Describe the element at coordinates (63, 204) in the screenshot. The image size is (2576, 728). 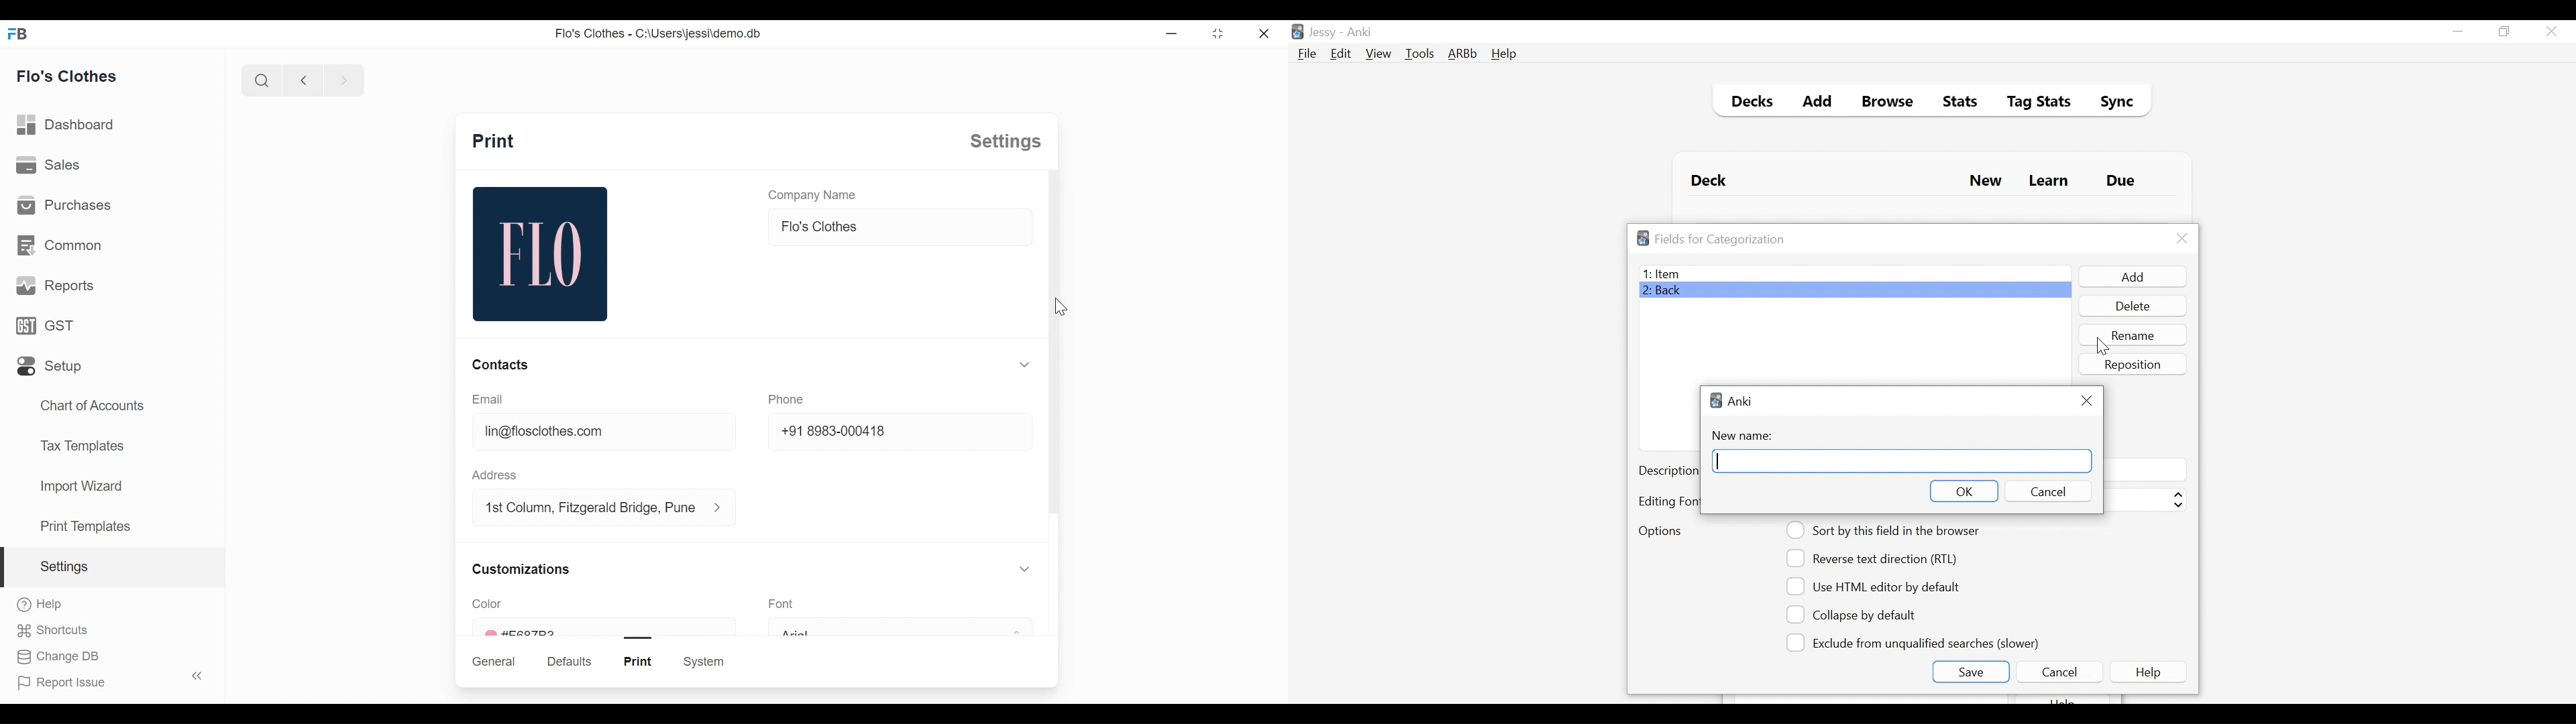
I see `purchases` at that location.